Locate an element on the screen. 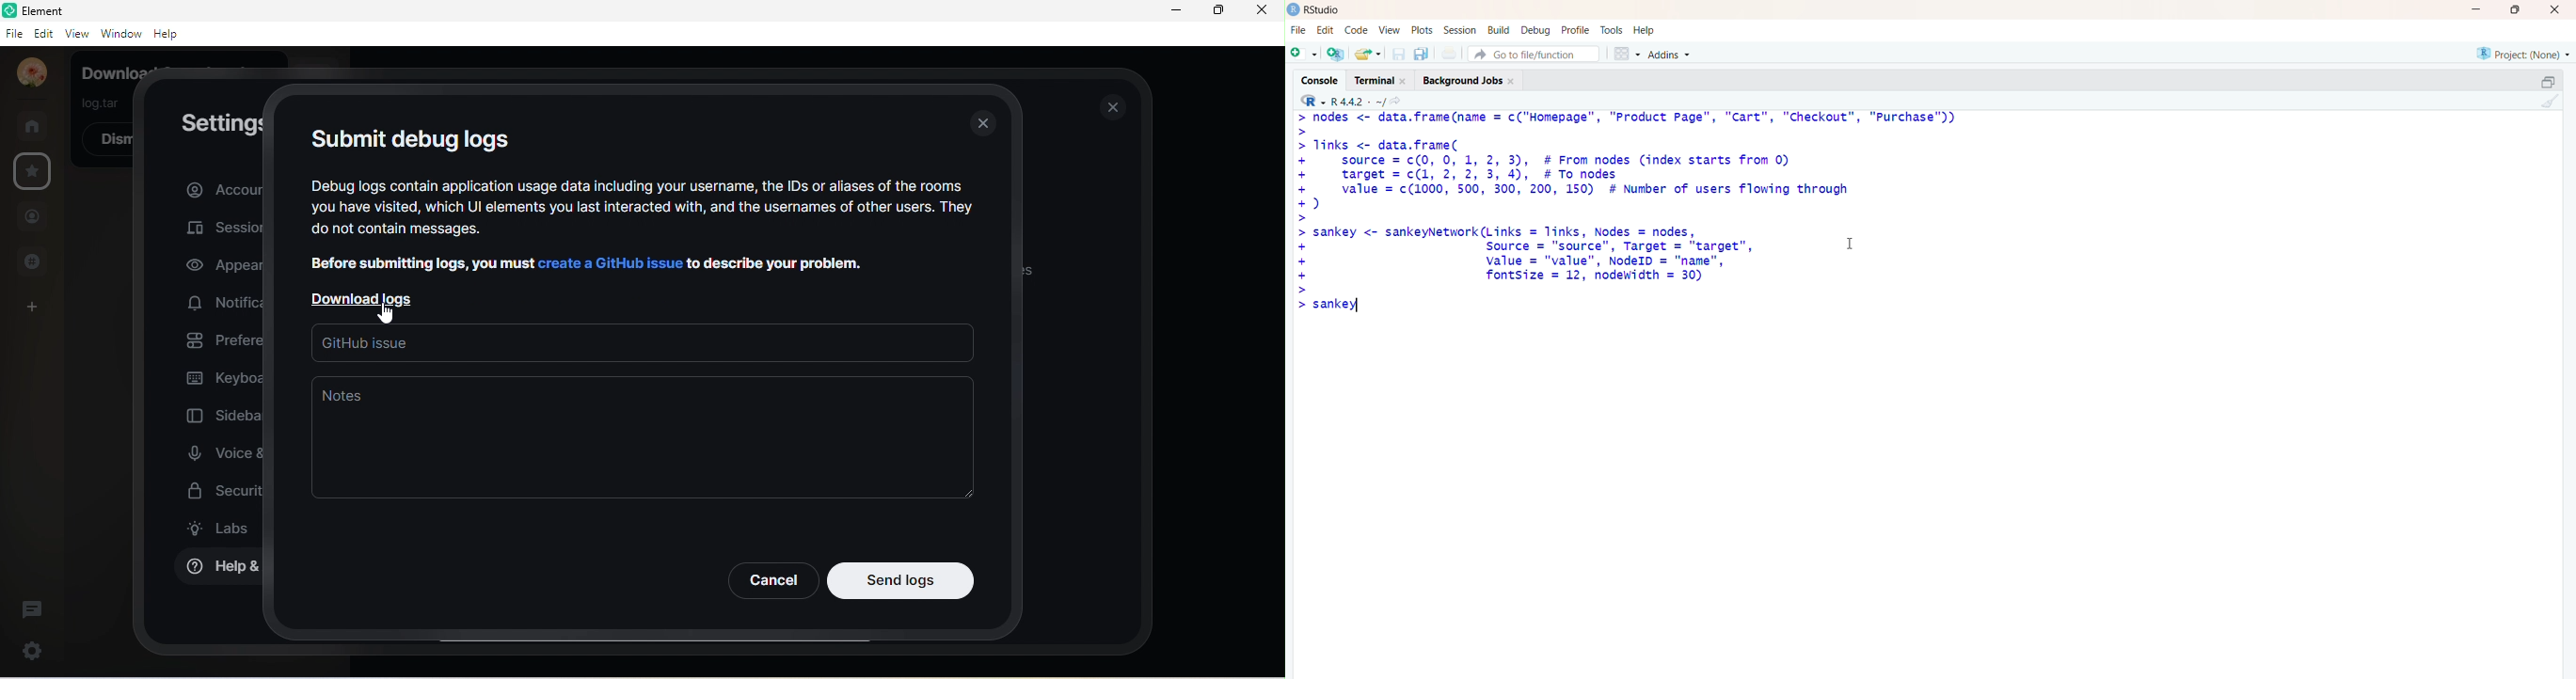 This screenshot has width=2576, height=700. download logs is located at coordinates (369, 296).